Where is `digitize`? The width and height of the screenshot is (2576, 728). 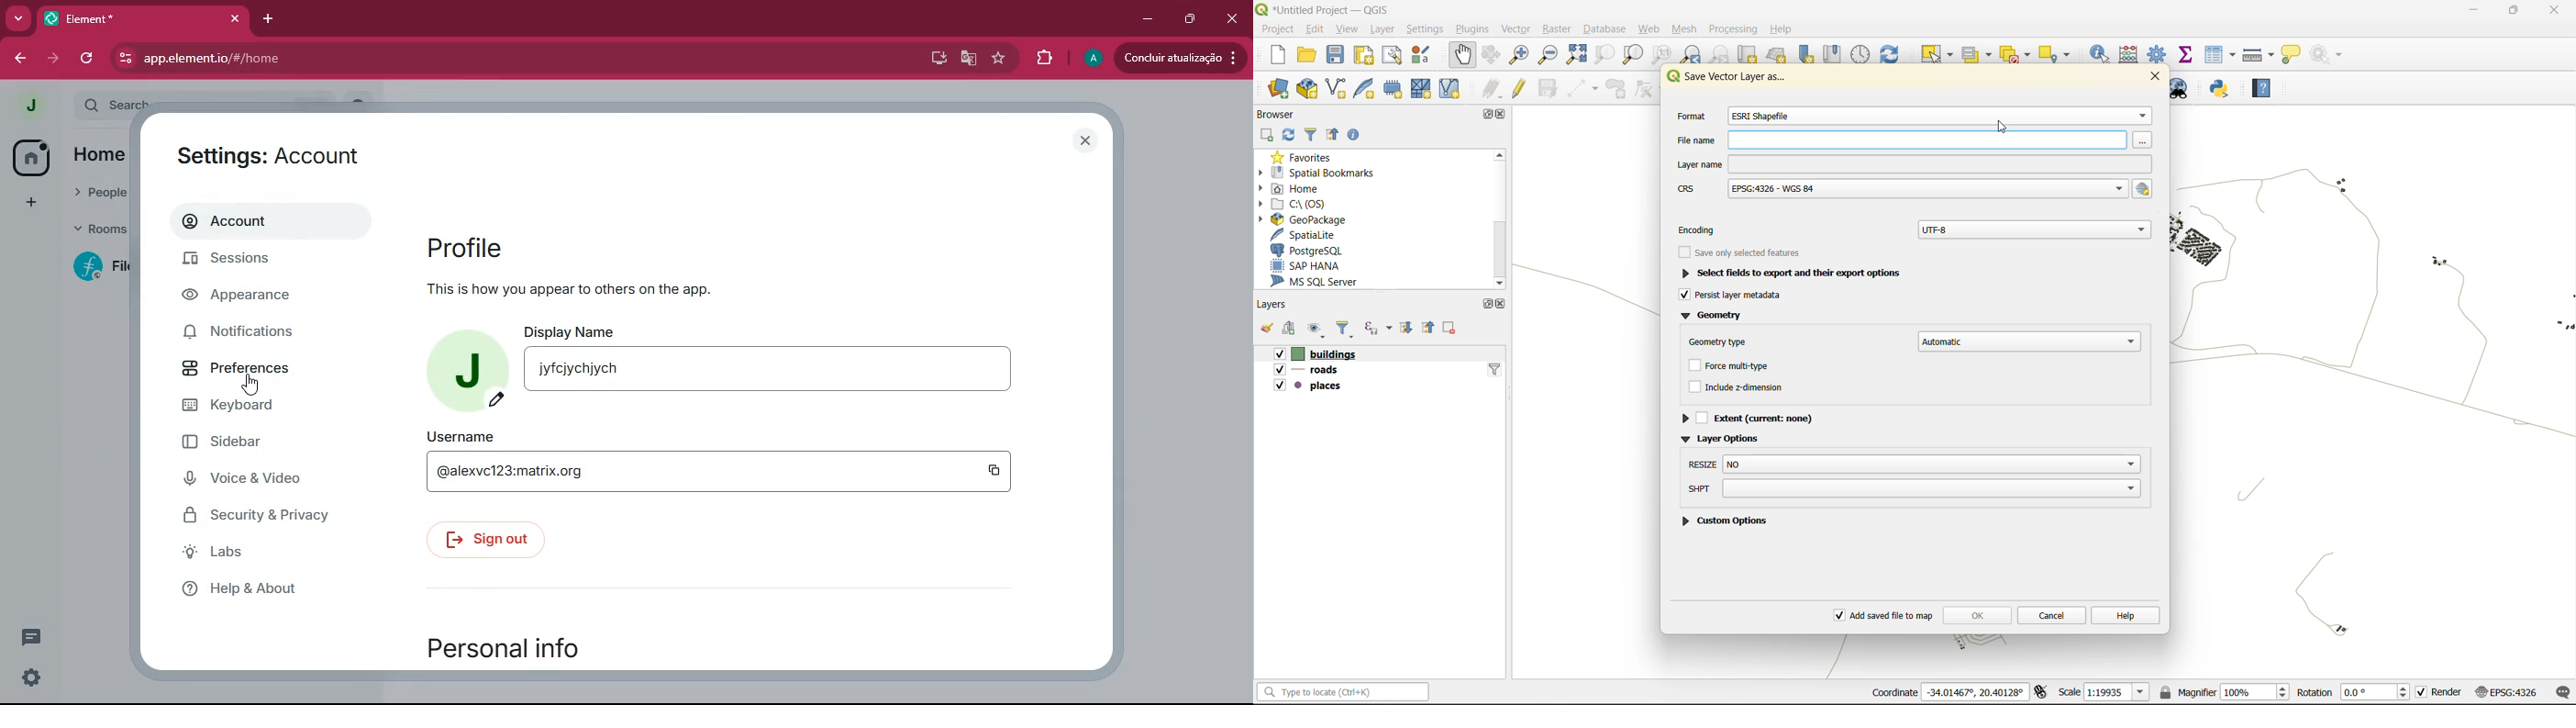 digitize is located at coordinates (1583, 88).